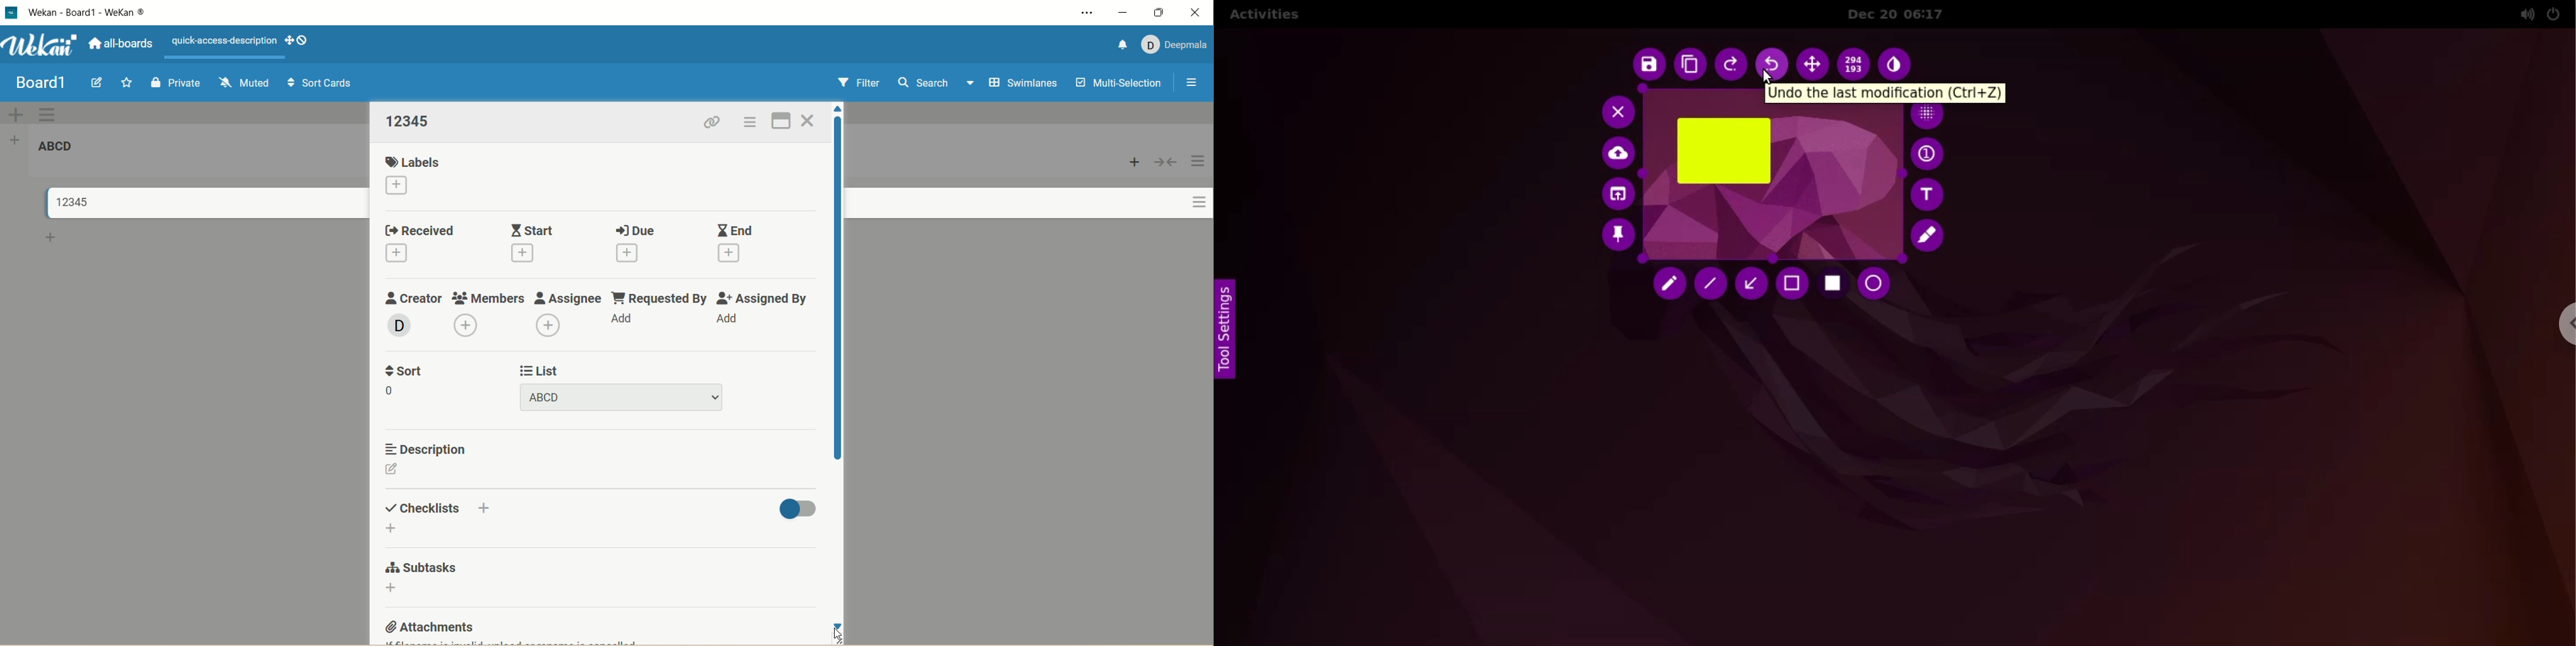 The height and width of the screenshot is (672, 2576). What do you see at coordinates (767, 300) in the screenshot?
I see `assigned by` at bounding box center [767, 300].